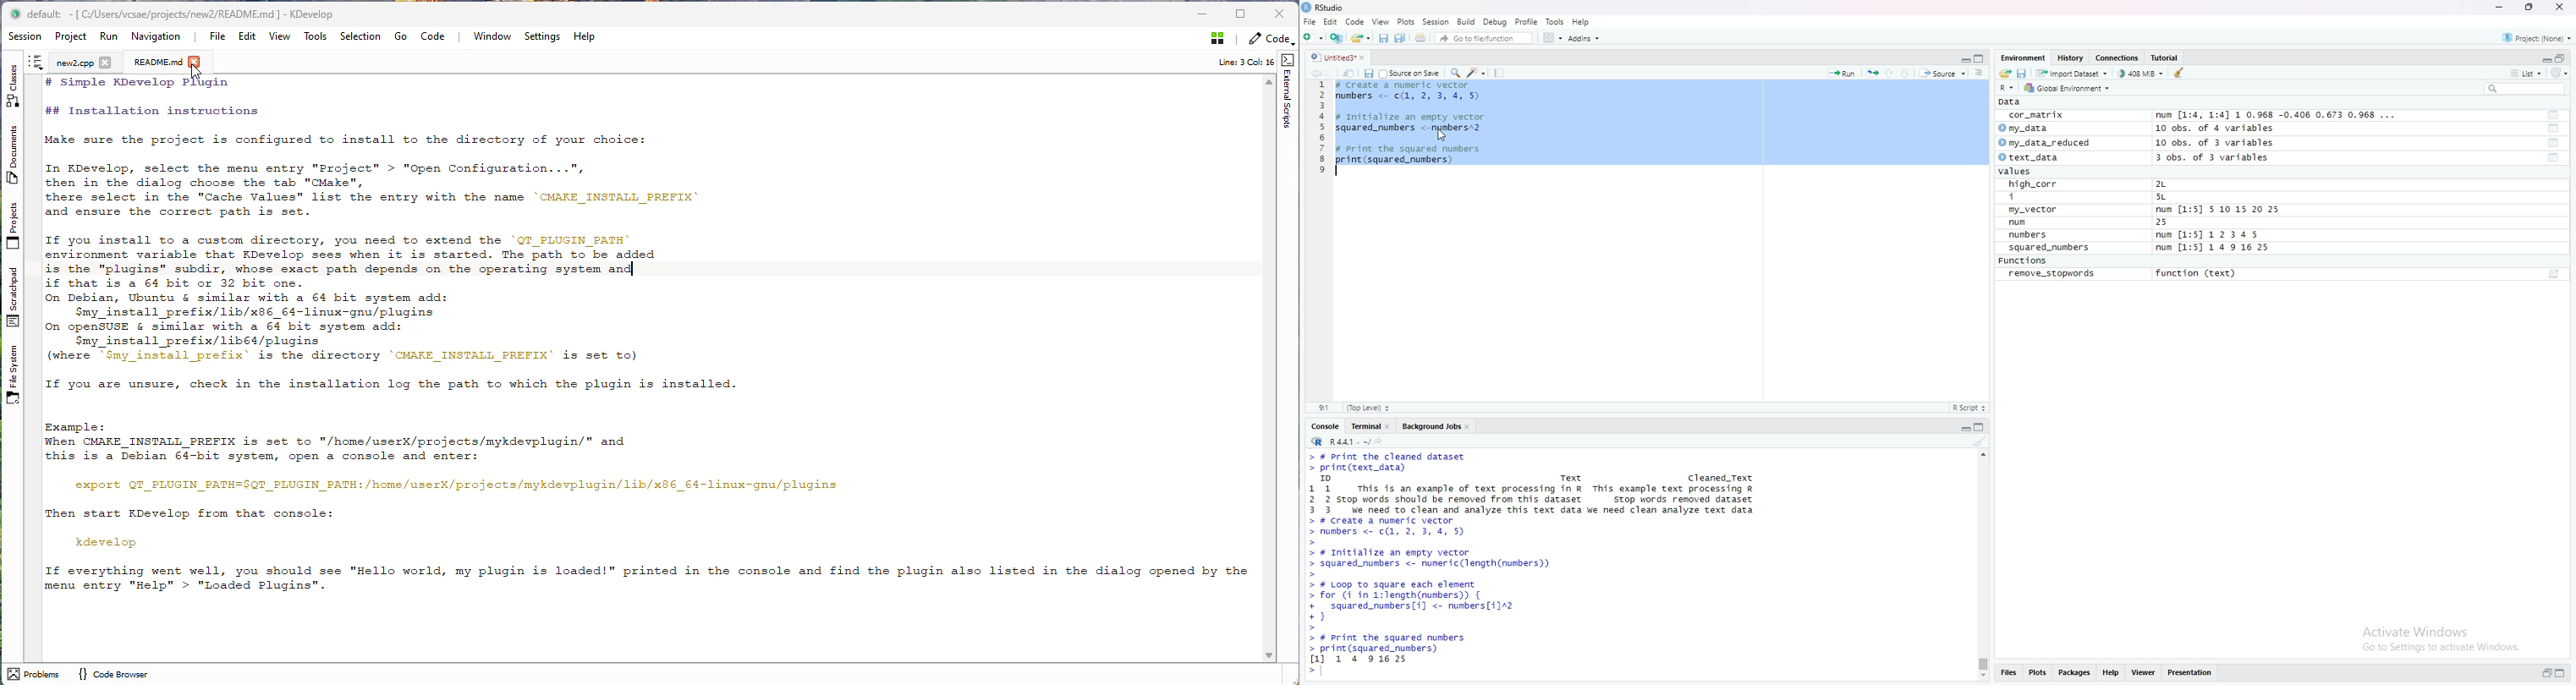 This screenshot has width=2576, height=700. Describe the element at coordinates (280, 38) in the screenshot. I see `View` at that location.